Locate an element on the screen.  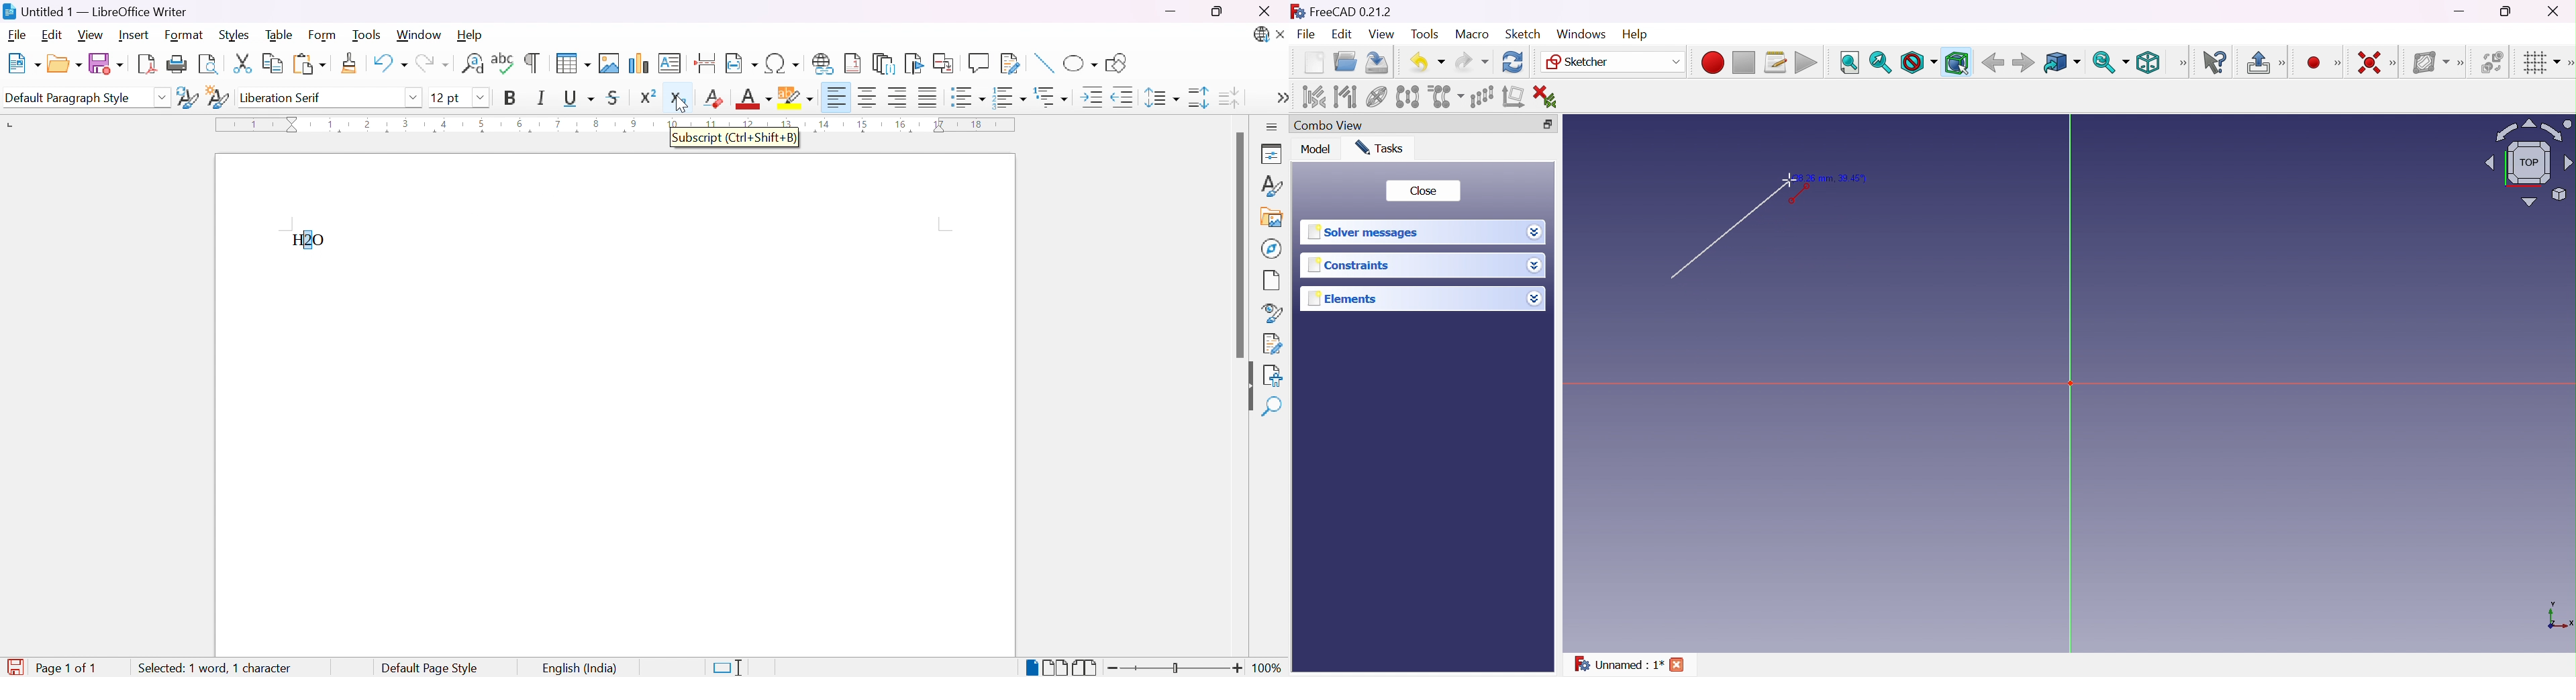
[Sketcher geometrics] is located at coordinates (2338, 63).